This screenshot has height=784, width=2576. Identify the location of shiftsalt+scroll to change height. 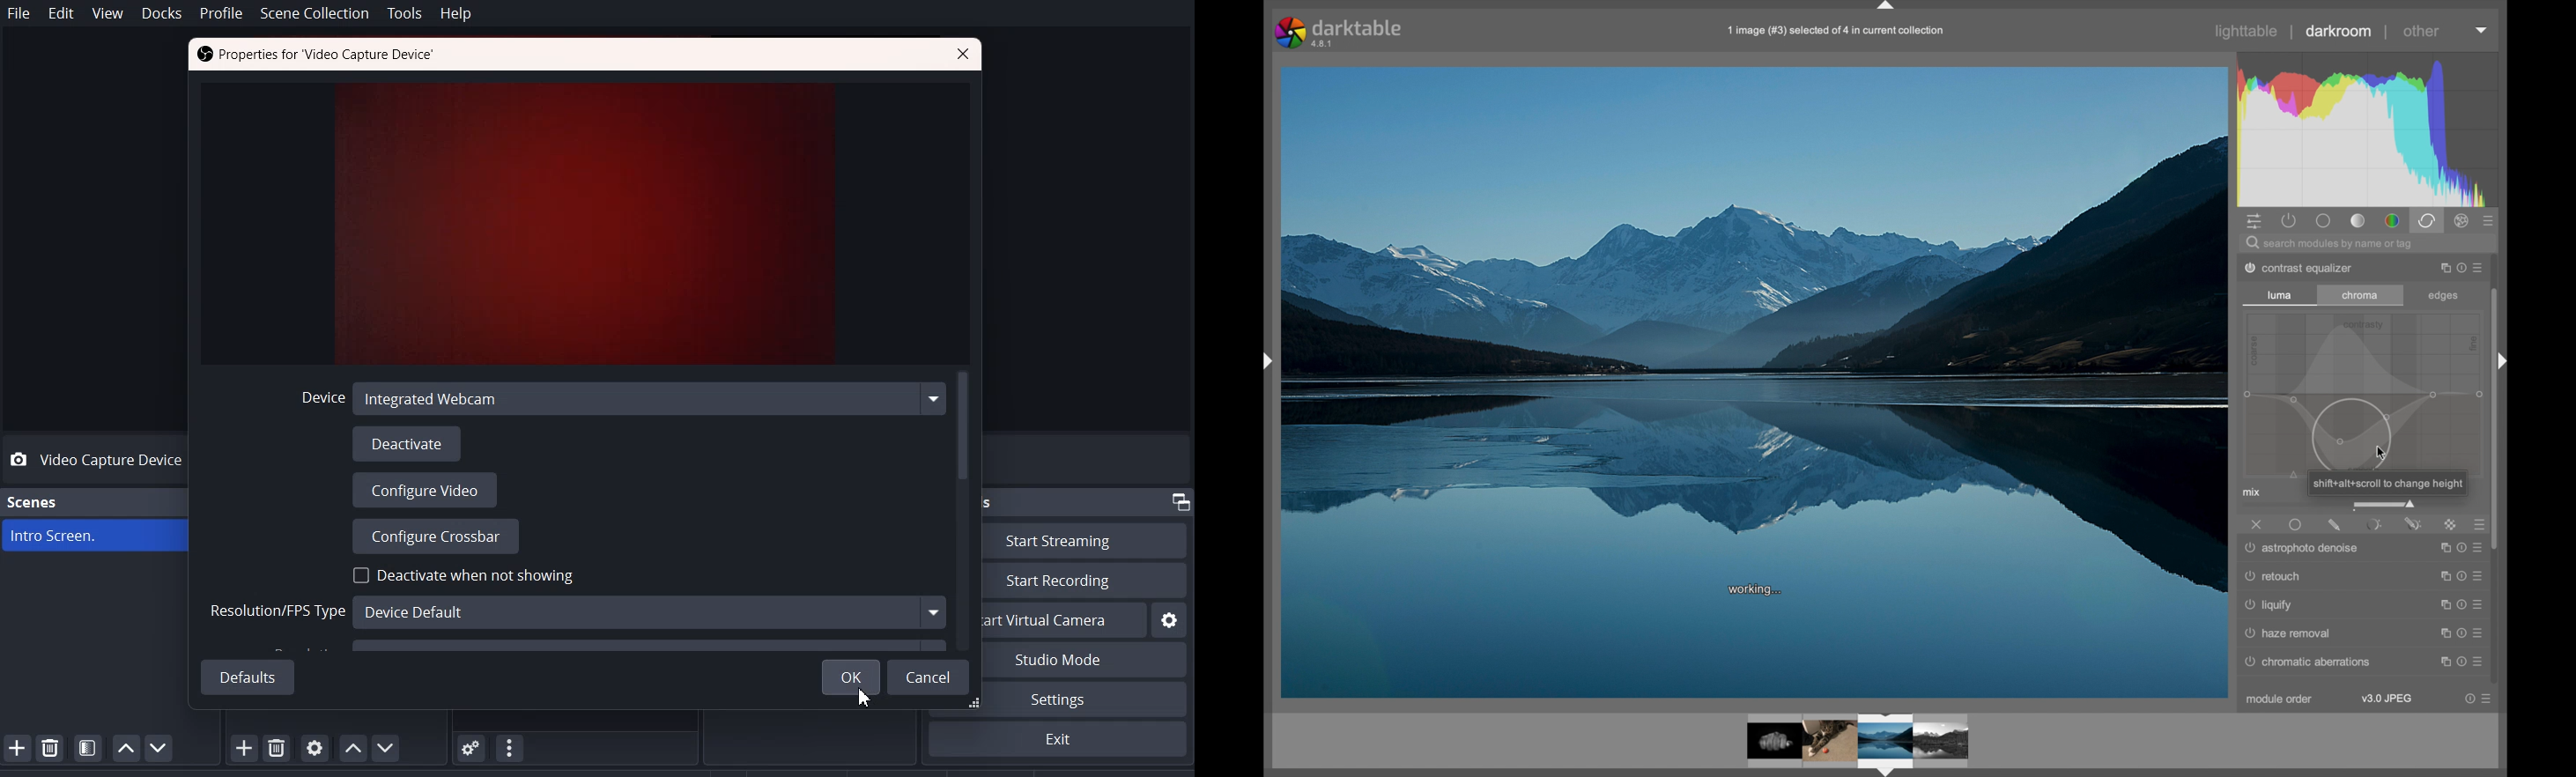
(2389, 484).